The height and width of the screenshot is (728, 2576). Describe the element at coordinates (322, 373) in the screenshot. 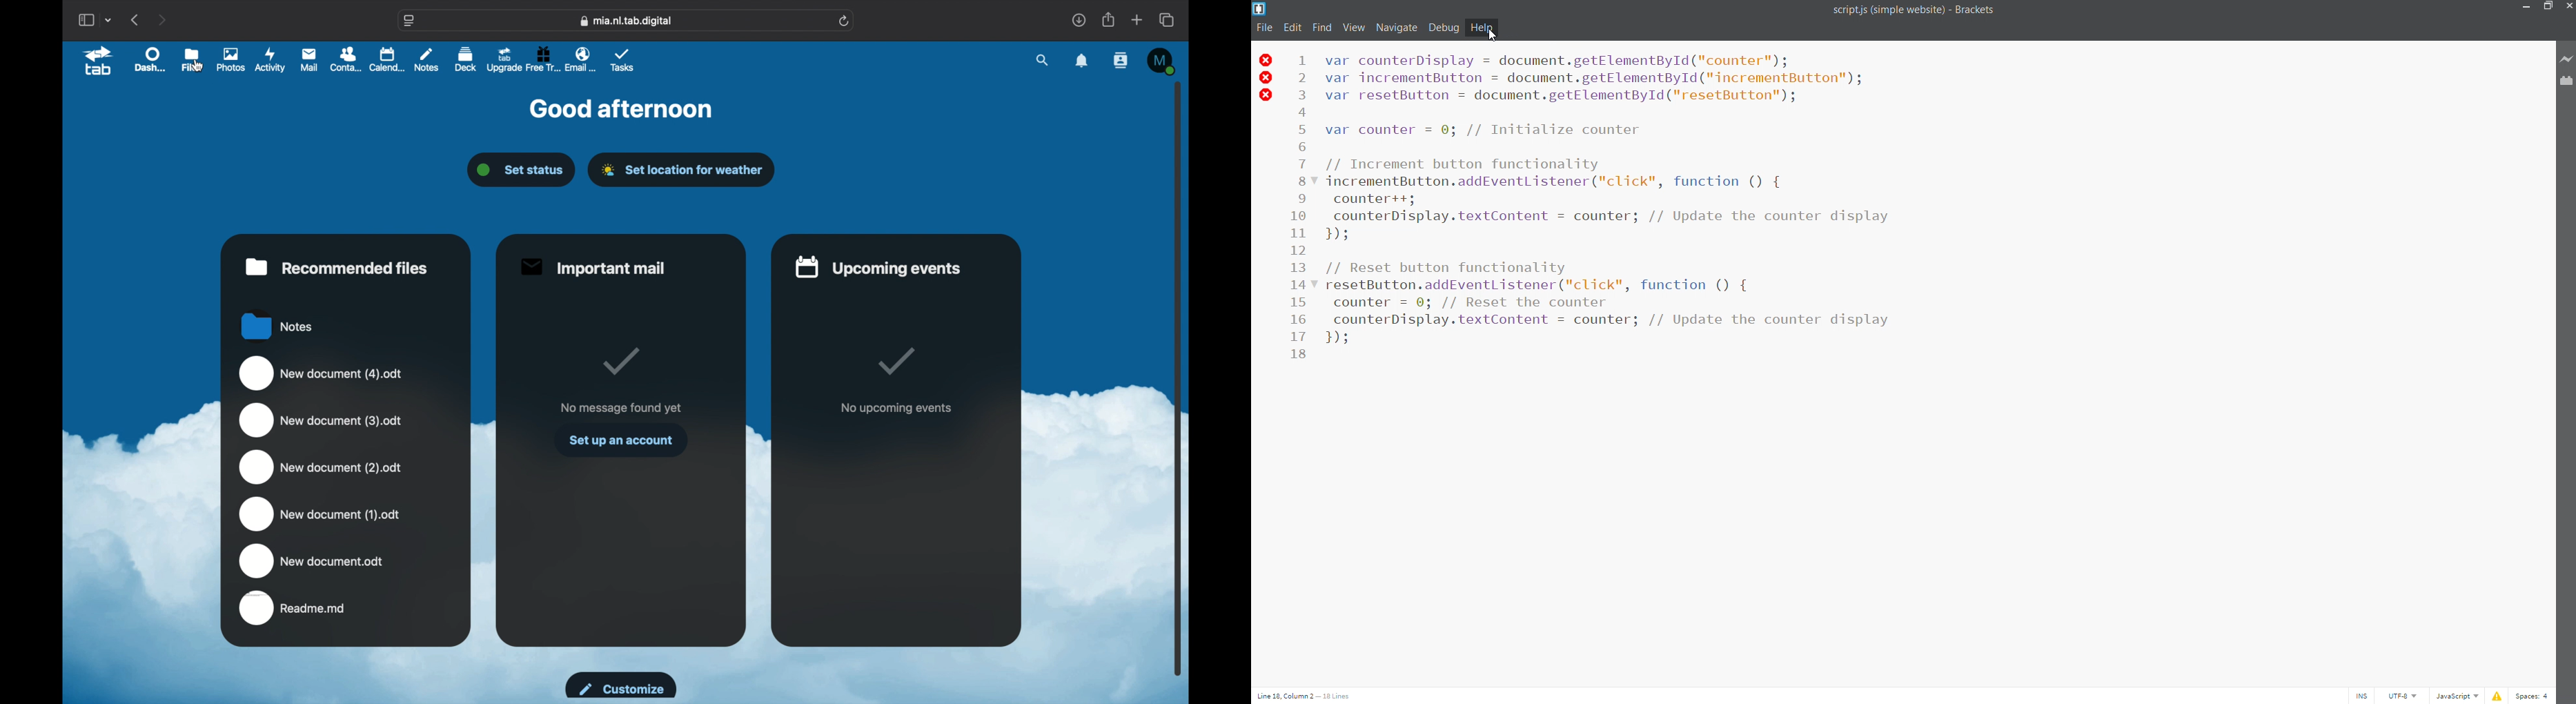

I see `new document` at that location.